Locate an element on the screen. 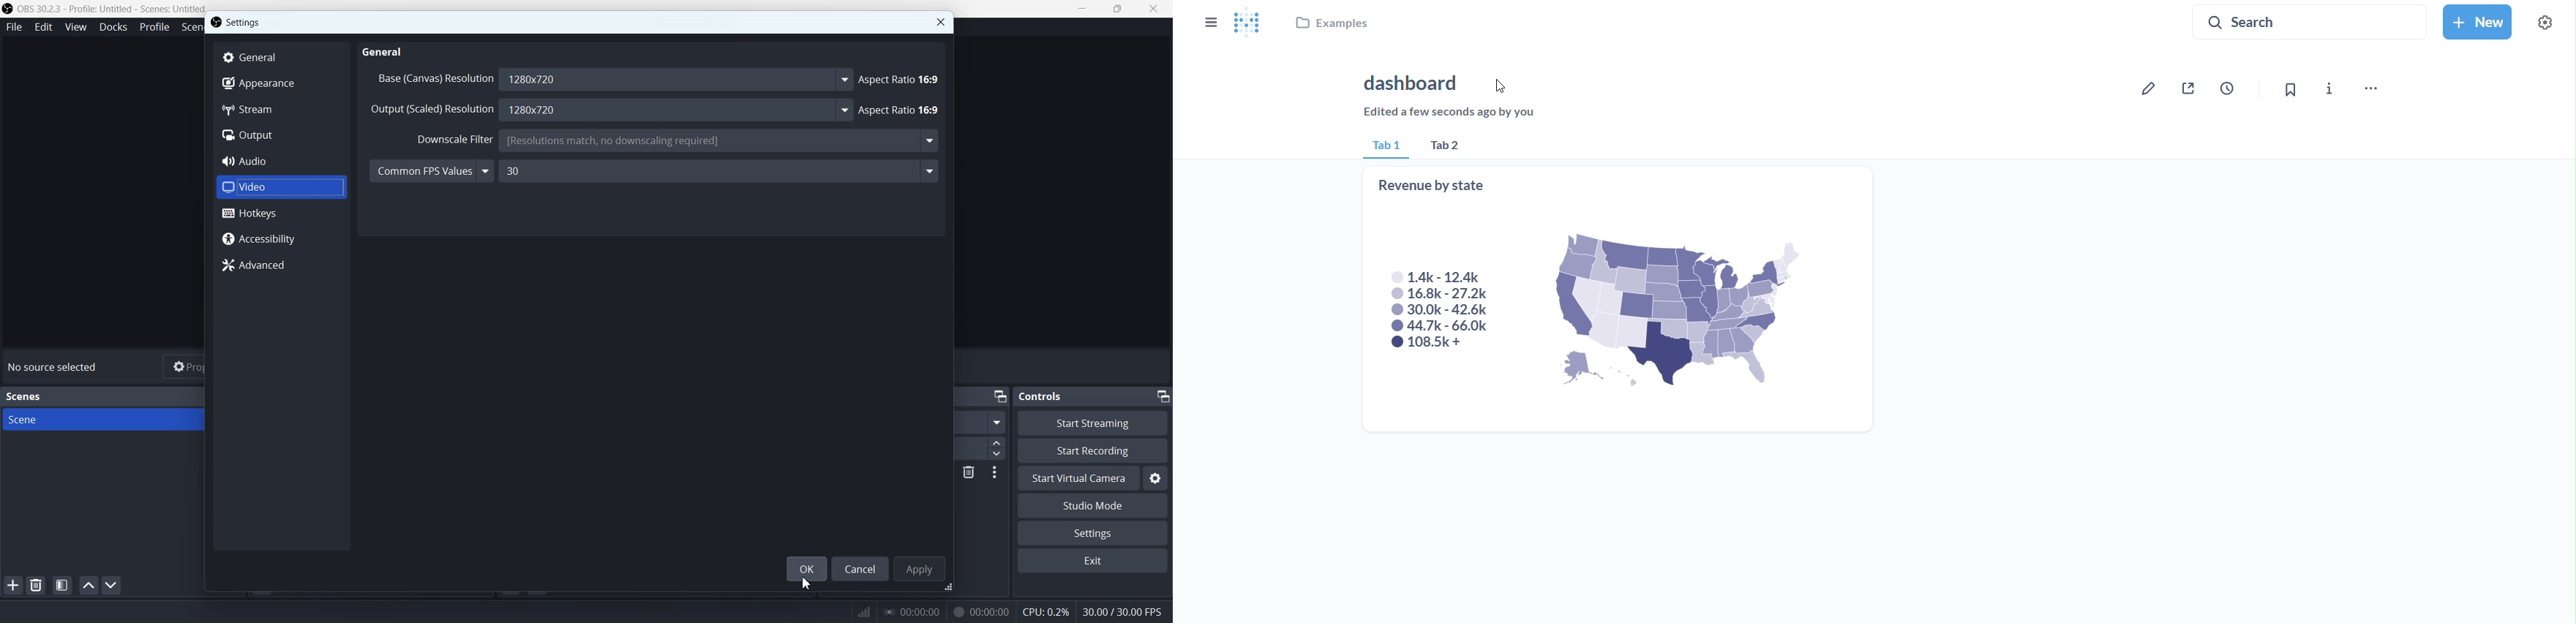 This screenshot has height=644, width=2576. Appearance is located at coordinates (280, 84).